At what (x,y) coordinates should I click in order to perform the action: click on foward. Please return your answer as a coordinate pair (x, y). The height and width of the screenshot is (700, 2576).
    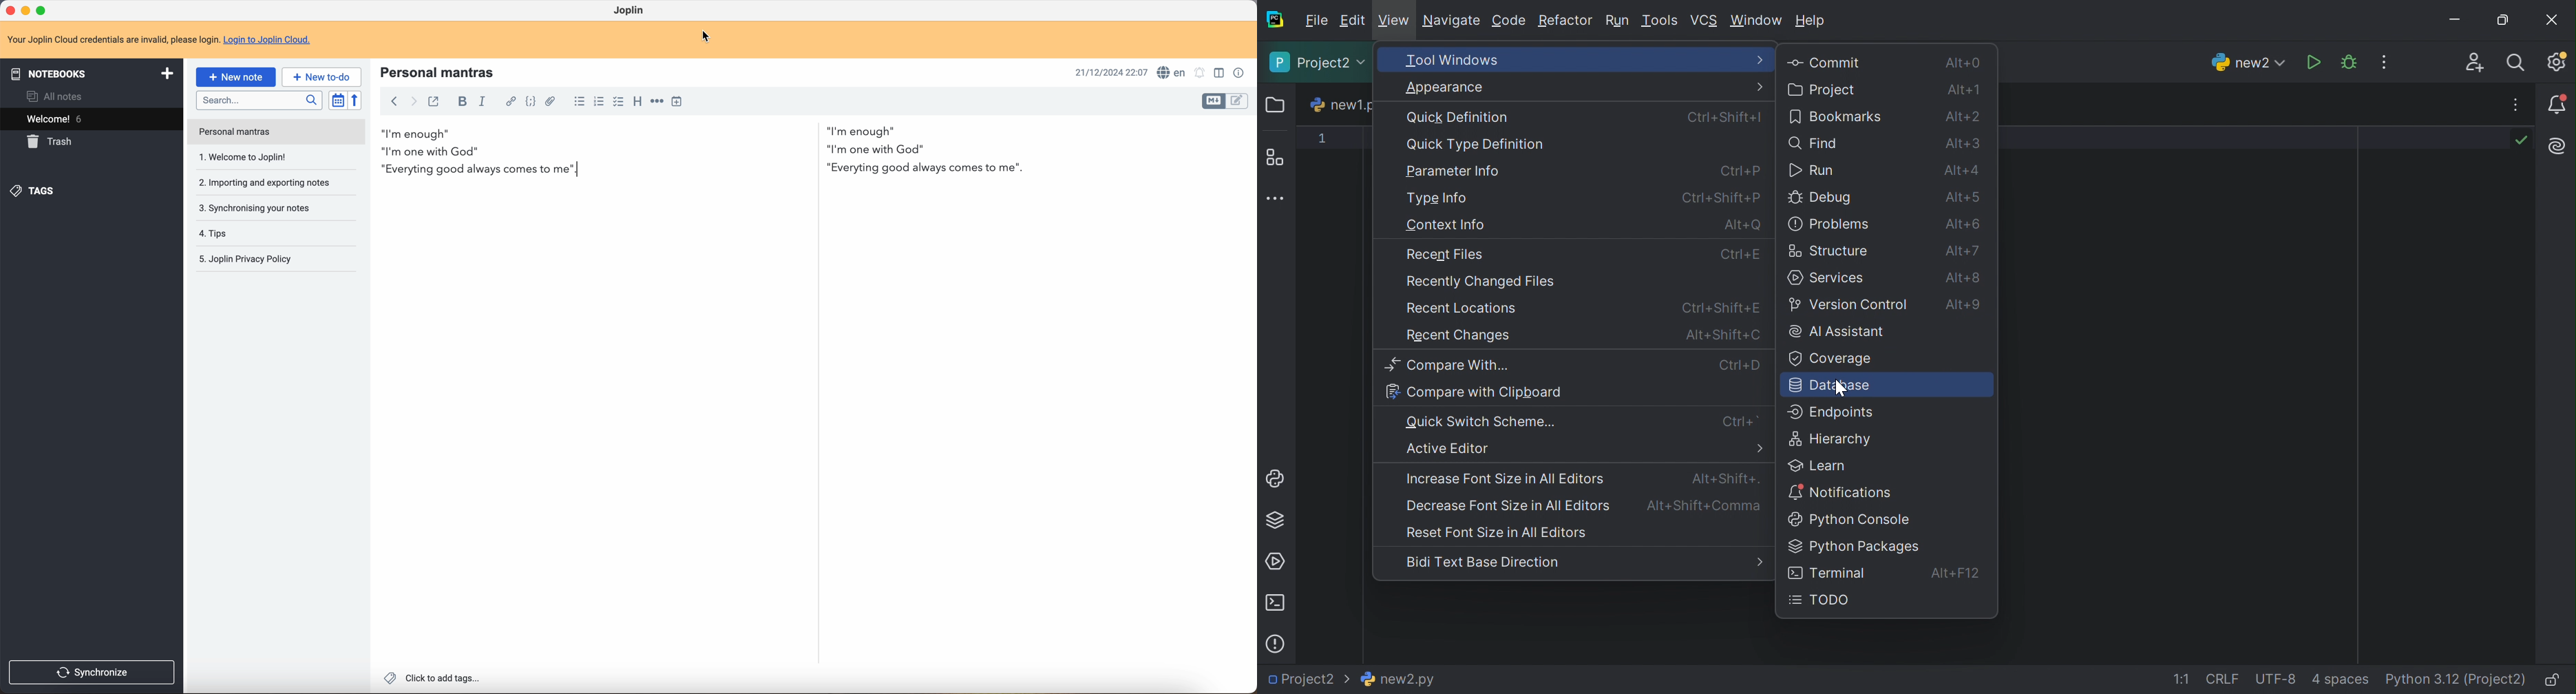
    Looking at the image, I should click on (414, 102).